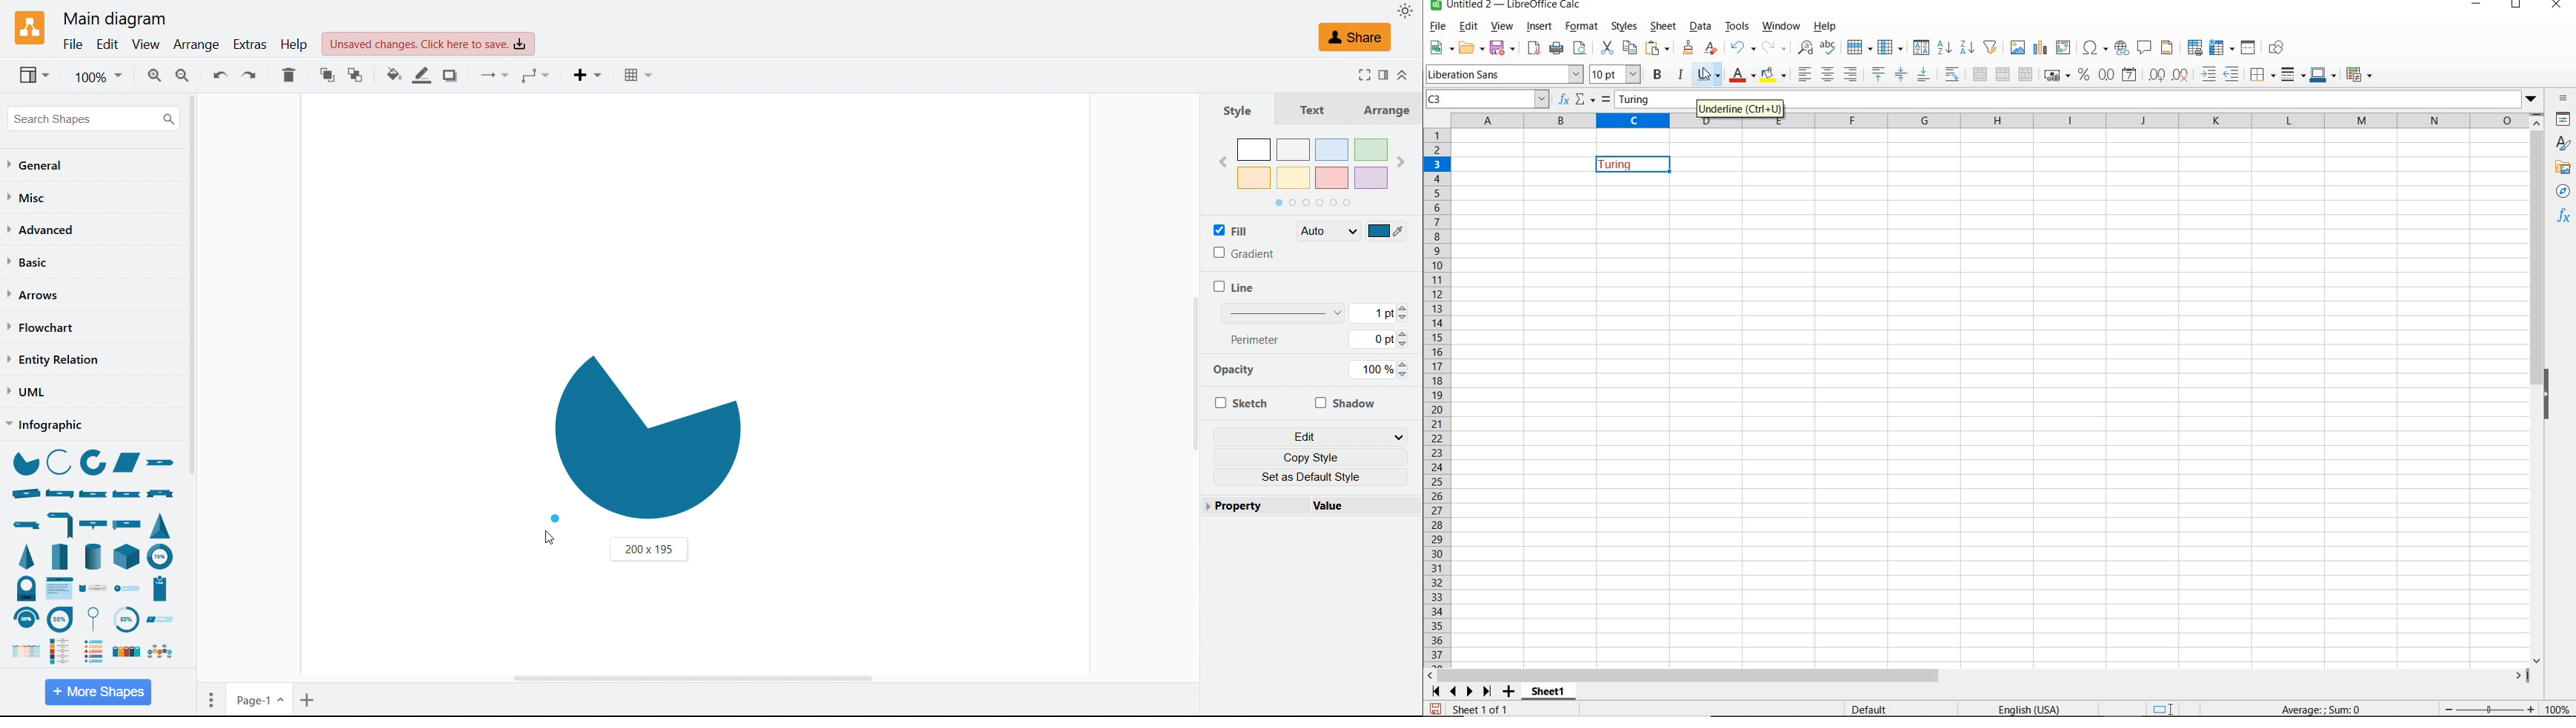 This screenshot has height=728, width=2576. I want to click on ALIGN RIGHT, so click(1850, 76).